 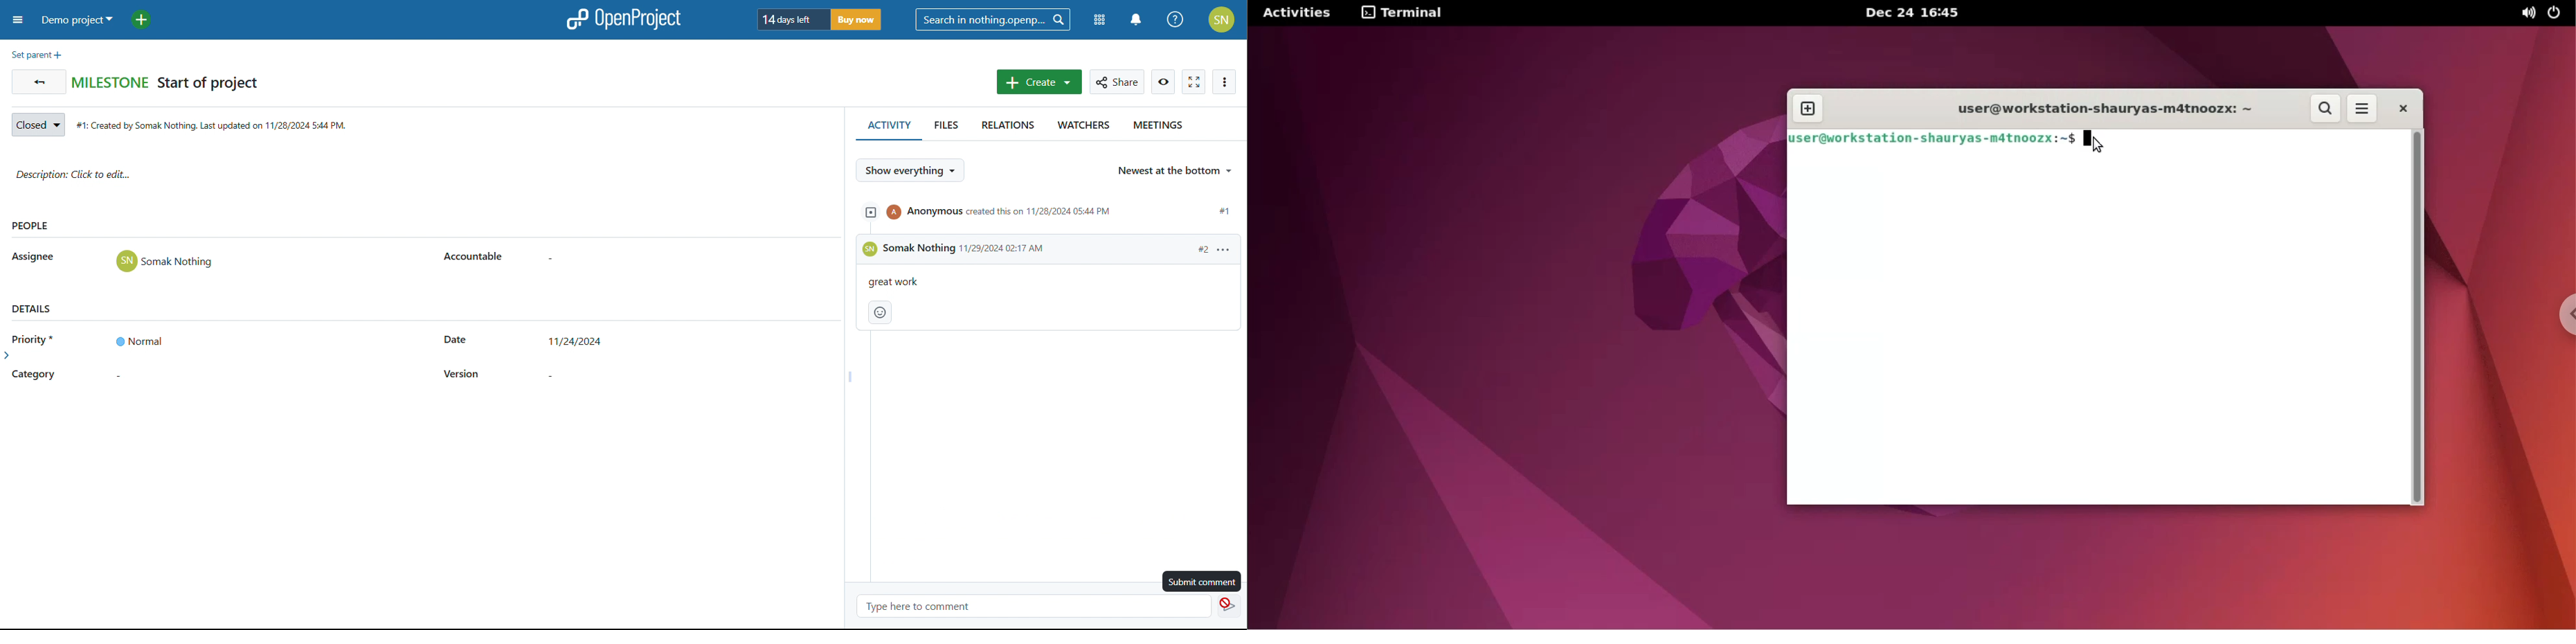 What do you see at coordinates (1225, 82) in the screenshot?
I see `more` at bounding box center [1225, 82].